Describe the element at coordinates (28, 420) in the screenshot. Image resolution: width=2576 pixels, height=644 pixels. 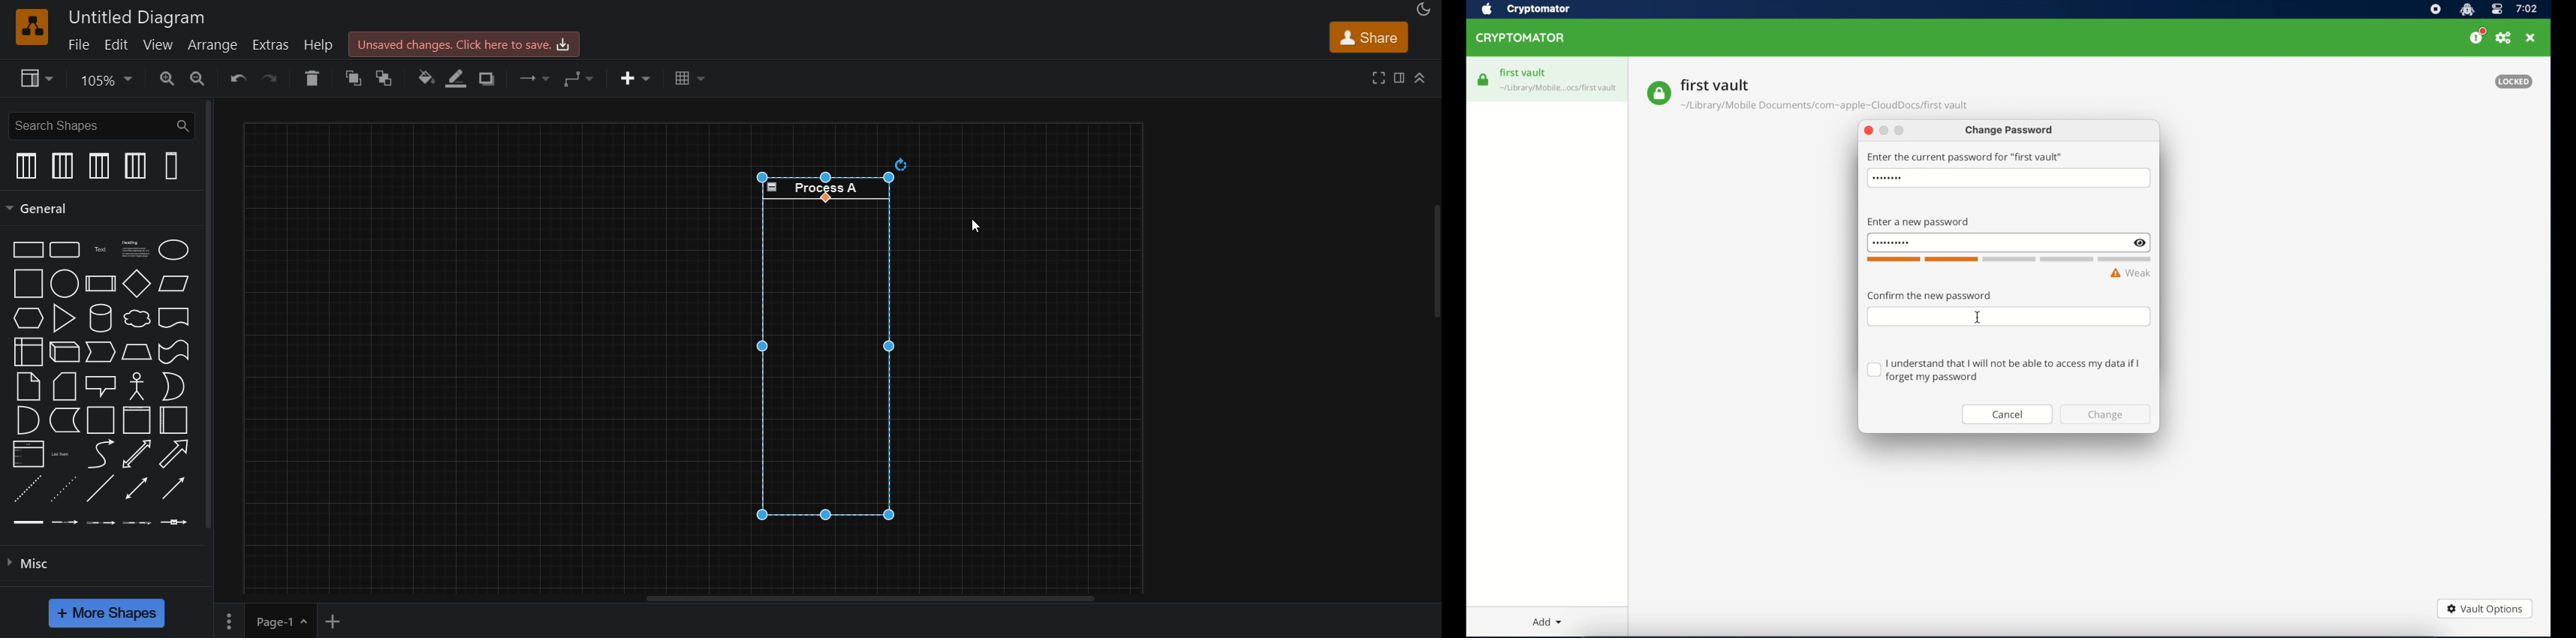
I see `and` at that location.